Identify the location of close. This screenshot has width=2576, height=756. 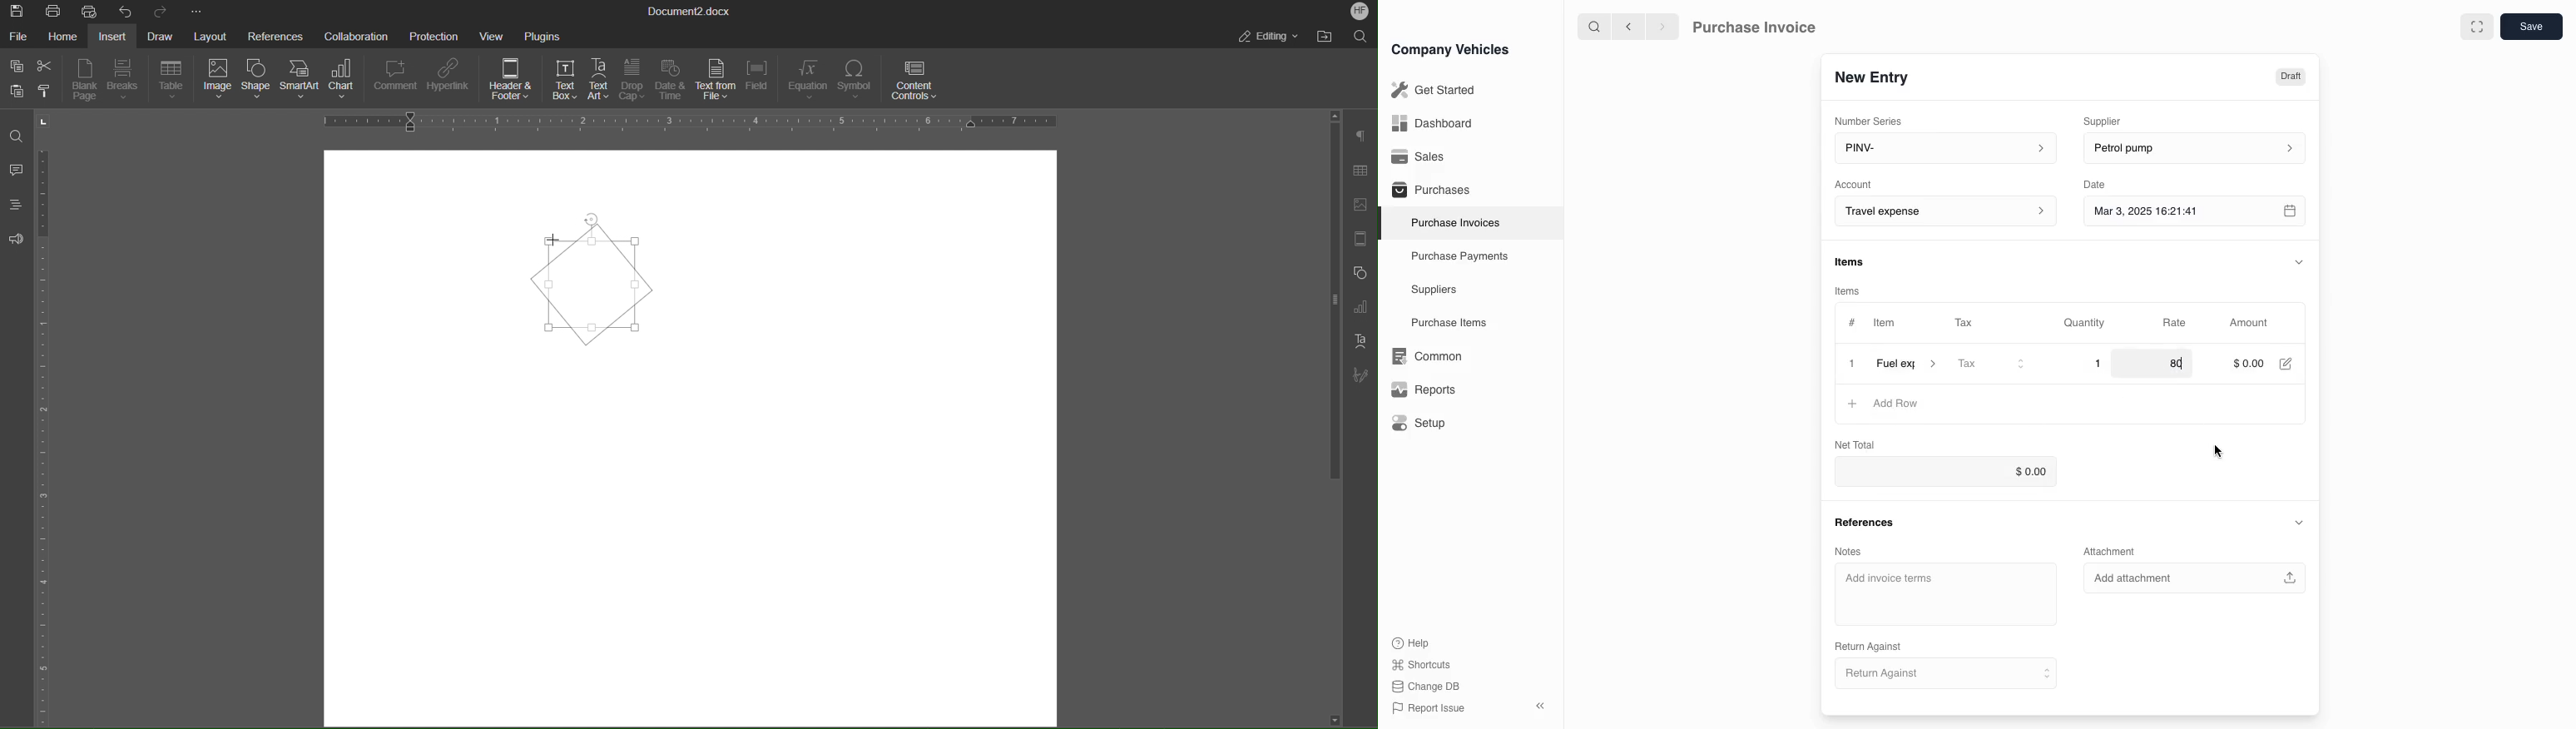
(1851, 365).